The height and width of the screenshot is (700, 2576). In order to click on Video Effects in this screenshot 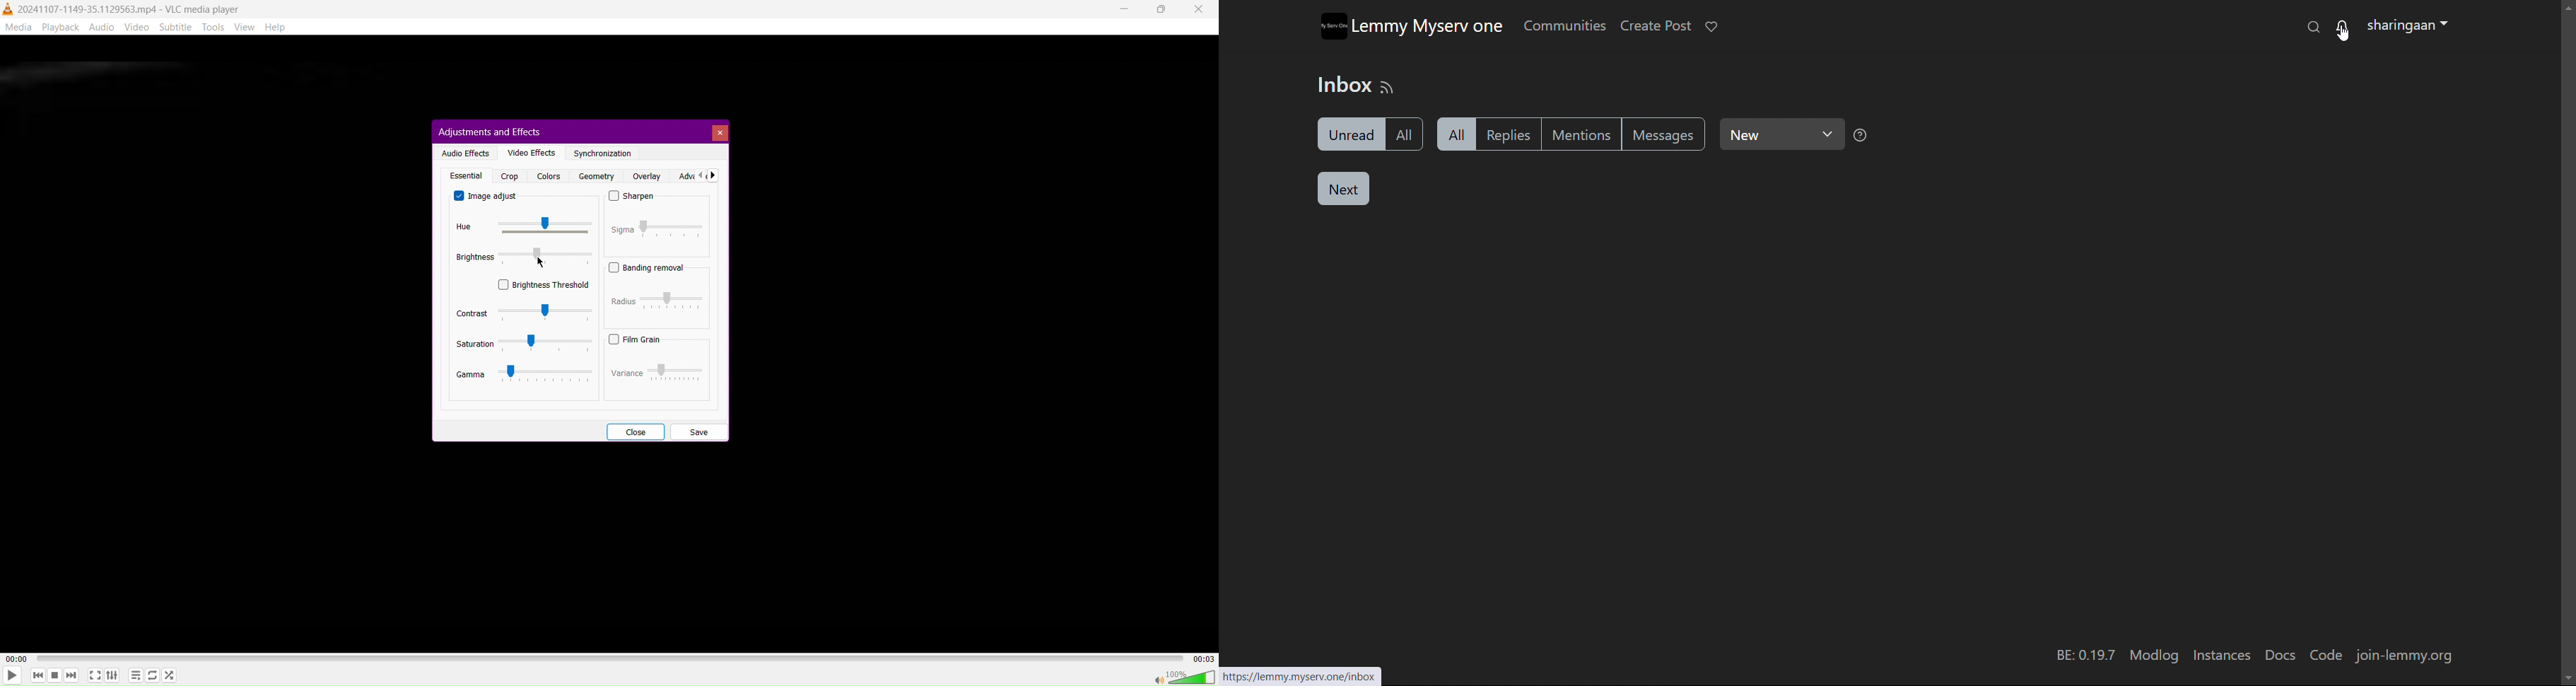, I will do `click(529, 152)`.